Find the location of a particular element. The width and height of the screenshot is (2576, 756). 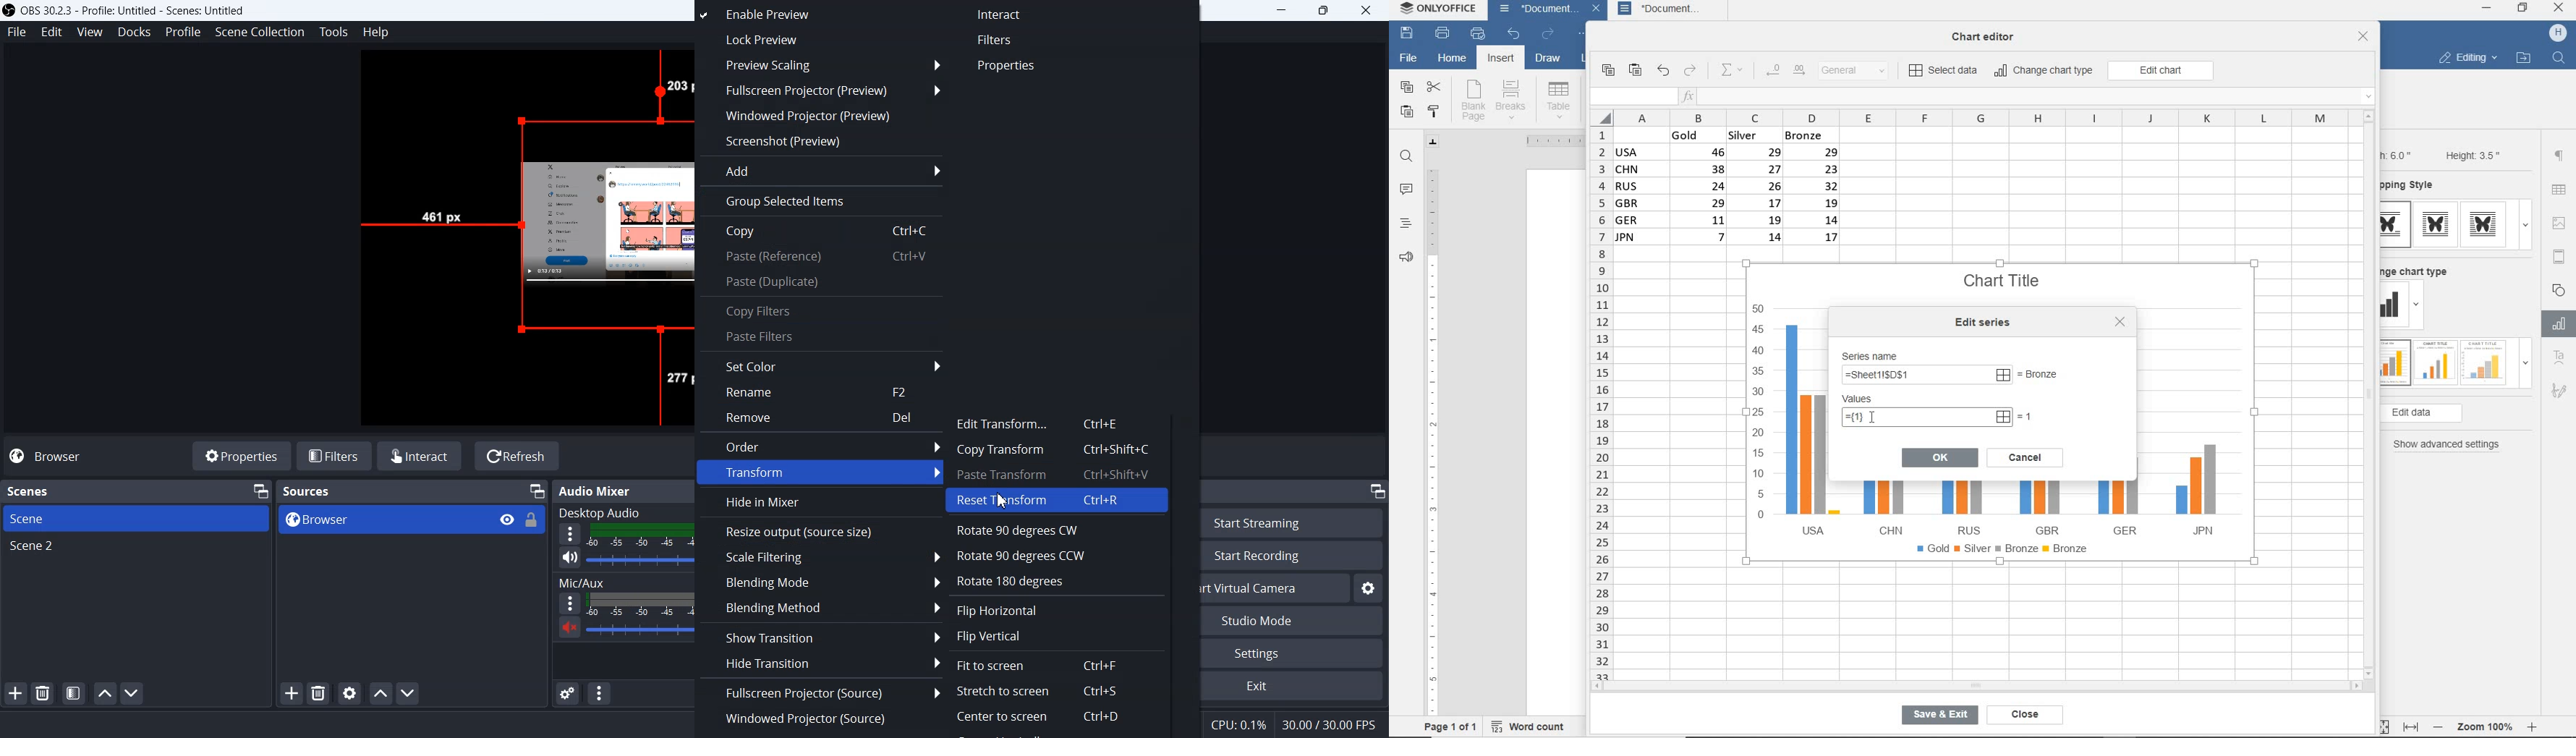

Show Transition is located at coordinates (820, 637).